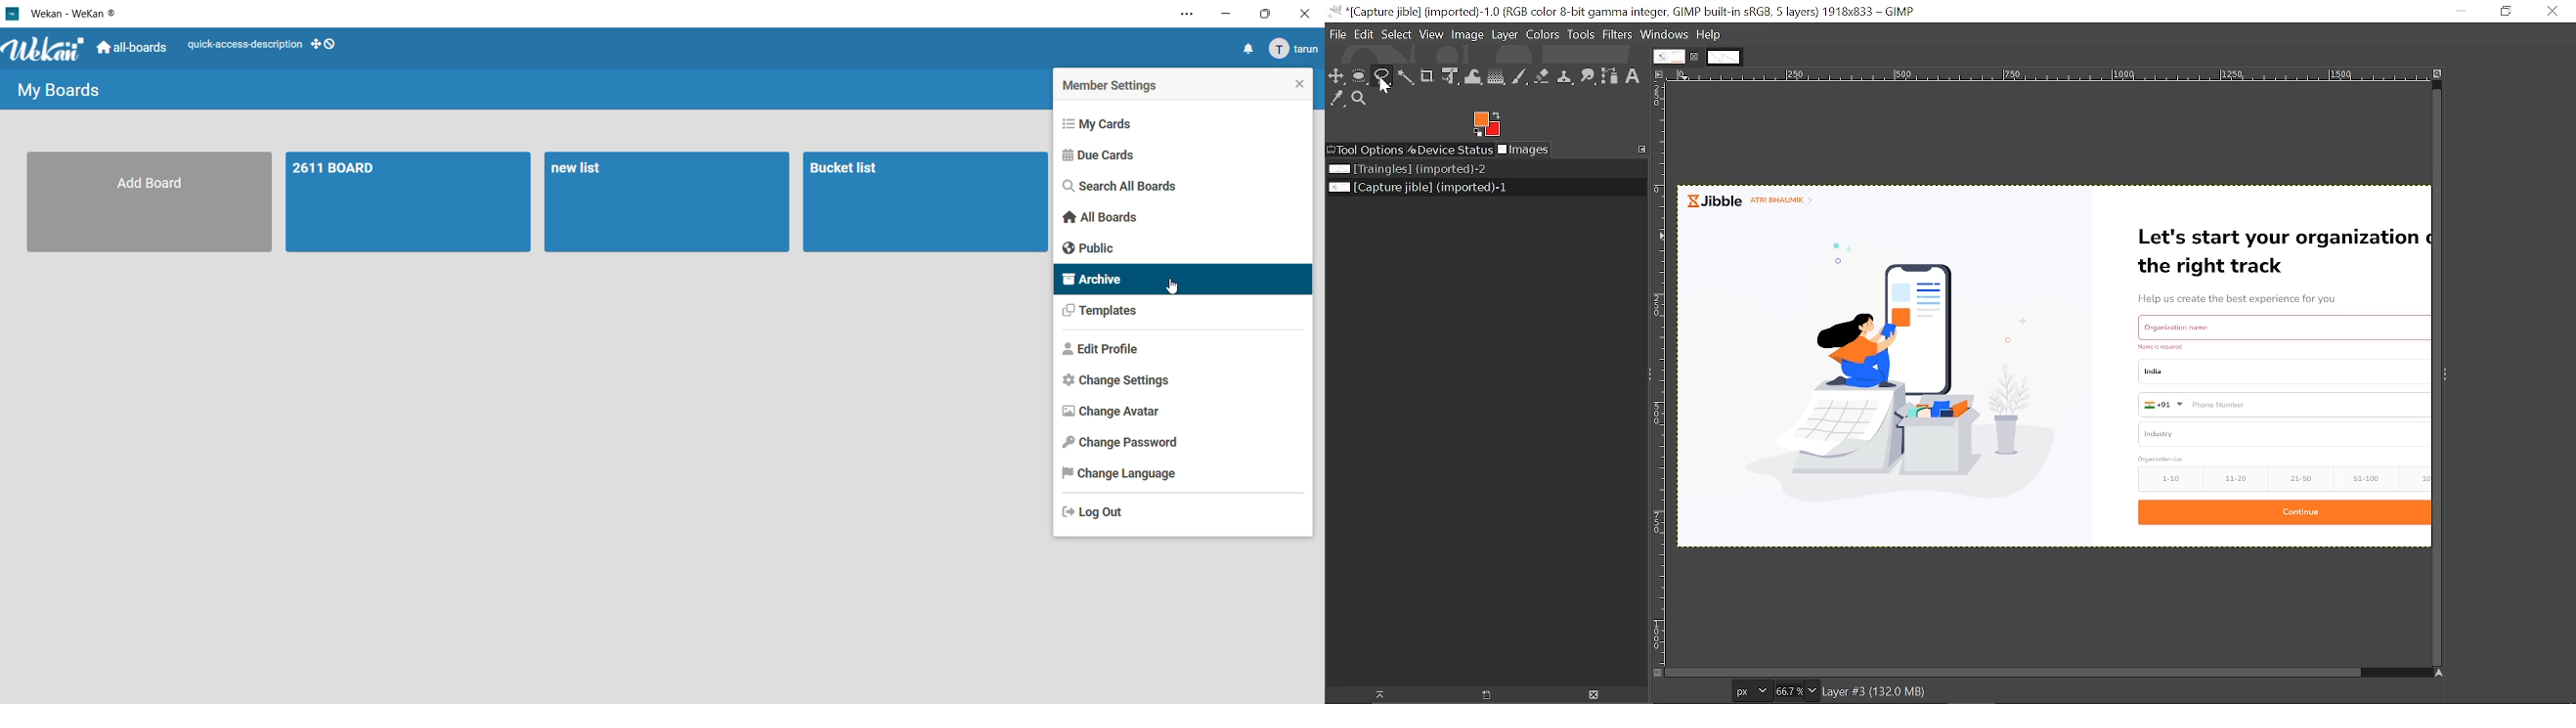 The image size is (2576, 728). What do you see at coordinates (2051, 364) in the screenshot?
I see `Current image` at bounding box center [2051, 364].